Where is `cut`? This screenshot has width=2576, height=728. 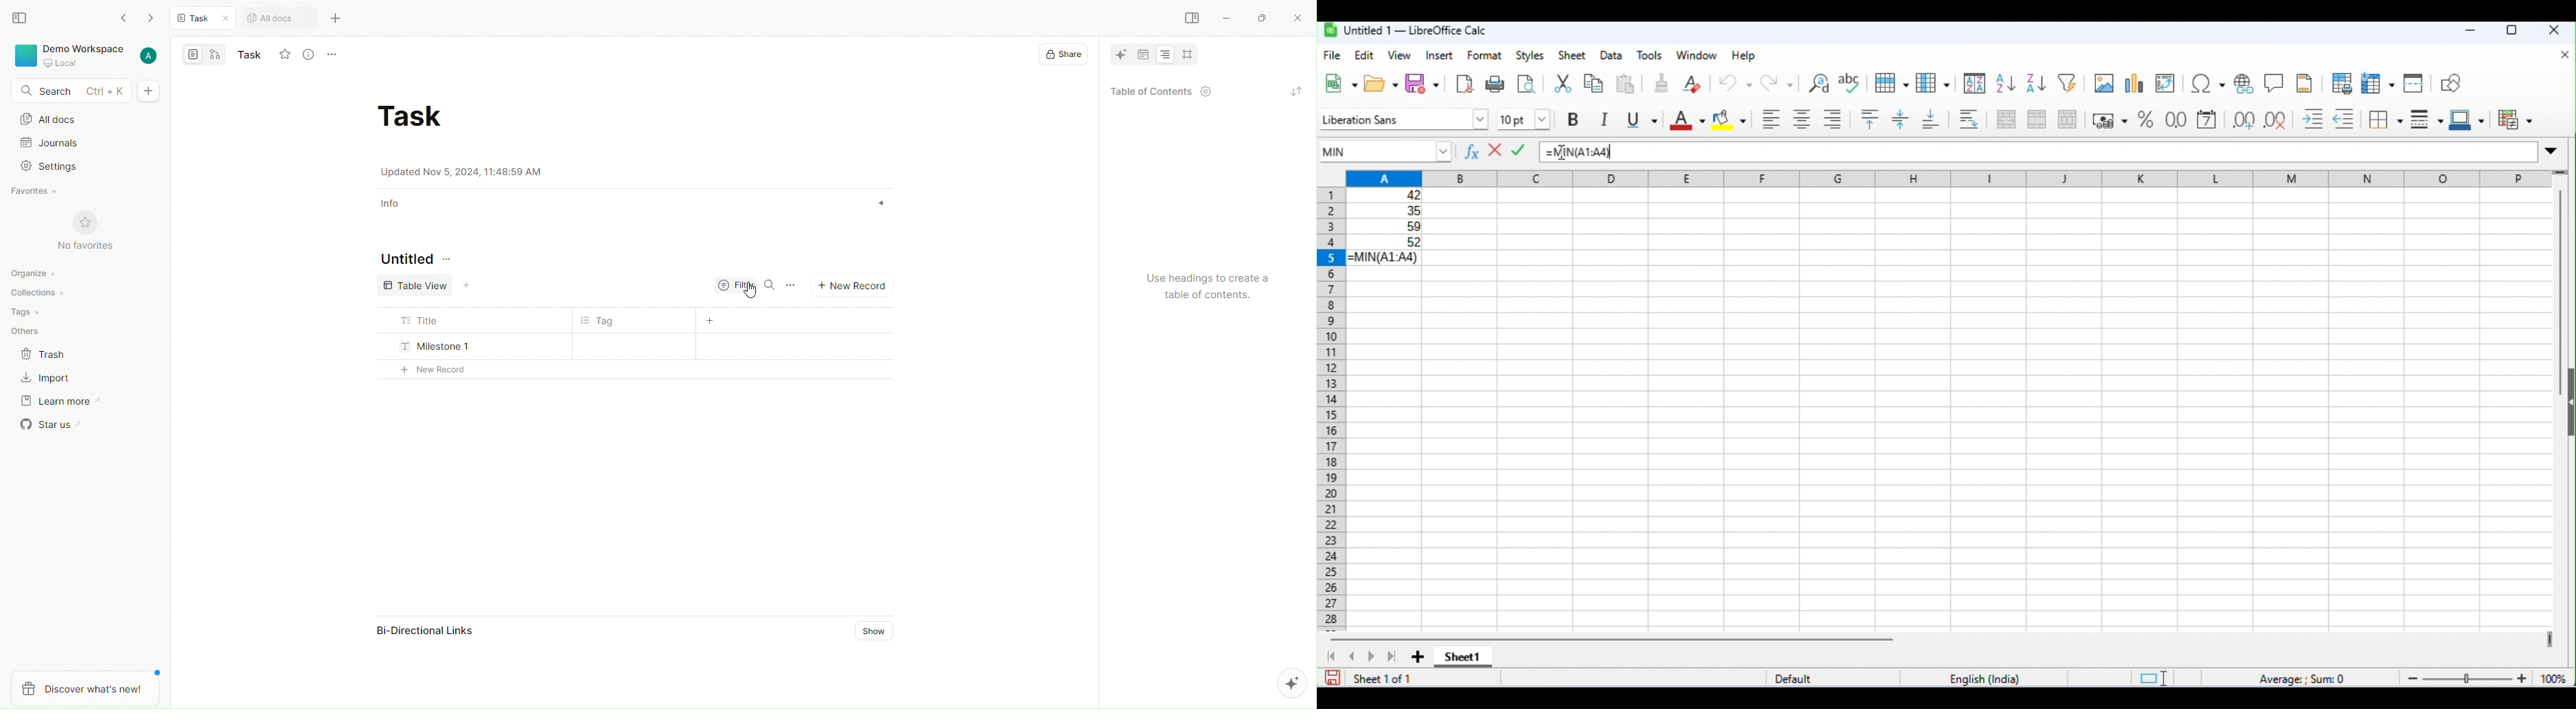
cut is located at coordinates (1565, 84).